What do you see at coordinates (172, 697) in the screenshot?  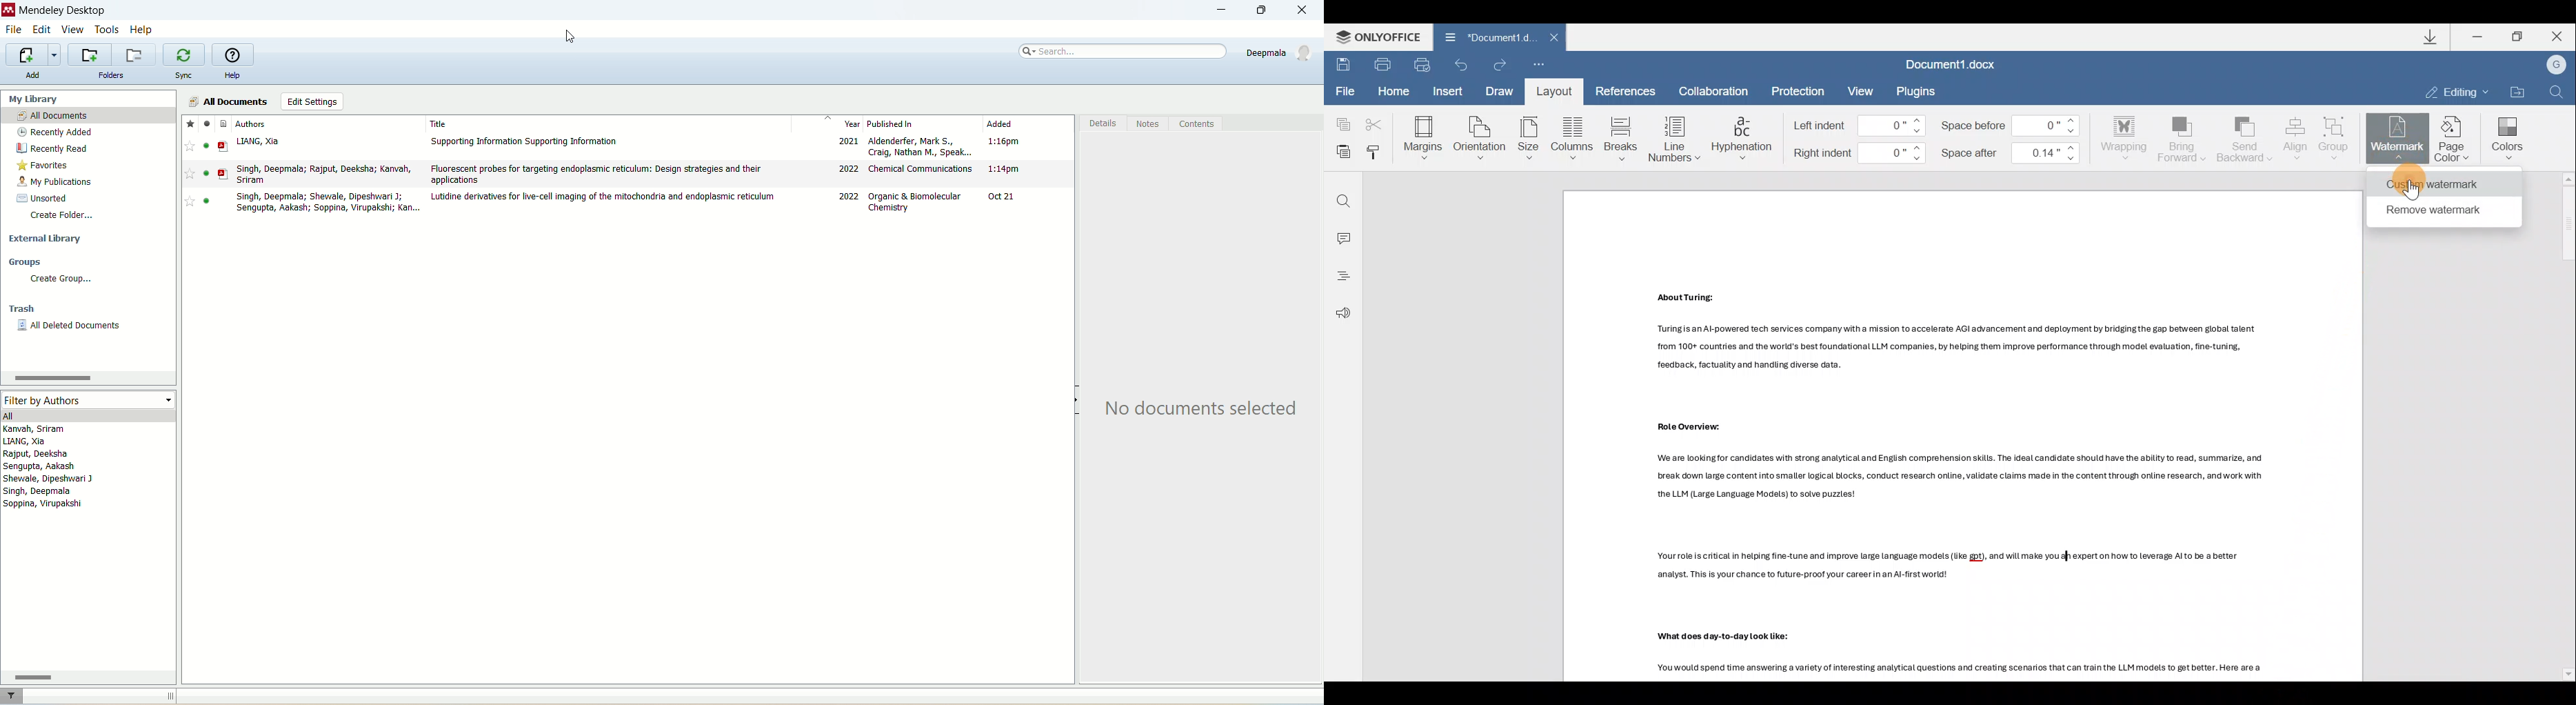 I see `toggle sidebar` at bounding box center [172, 697].